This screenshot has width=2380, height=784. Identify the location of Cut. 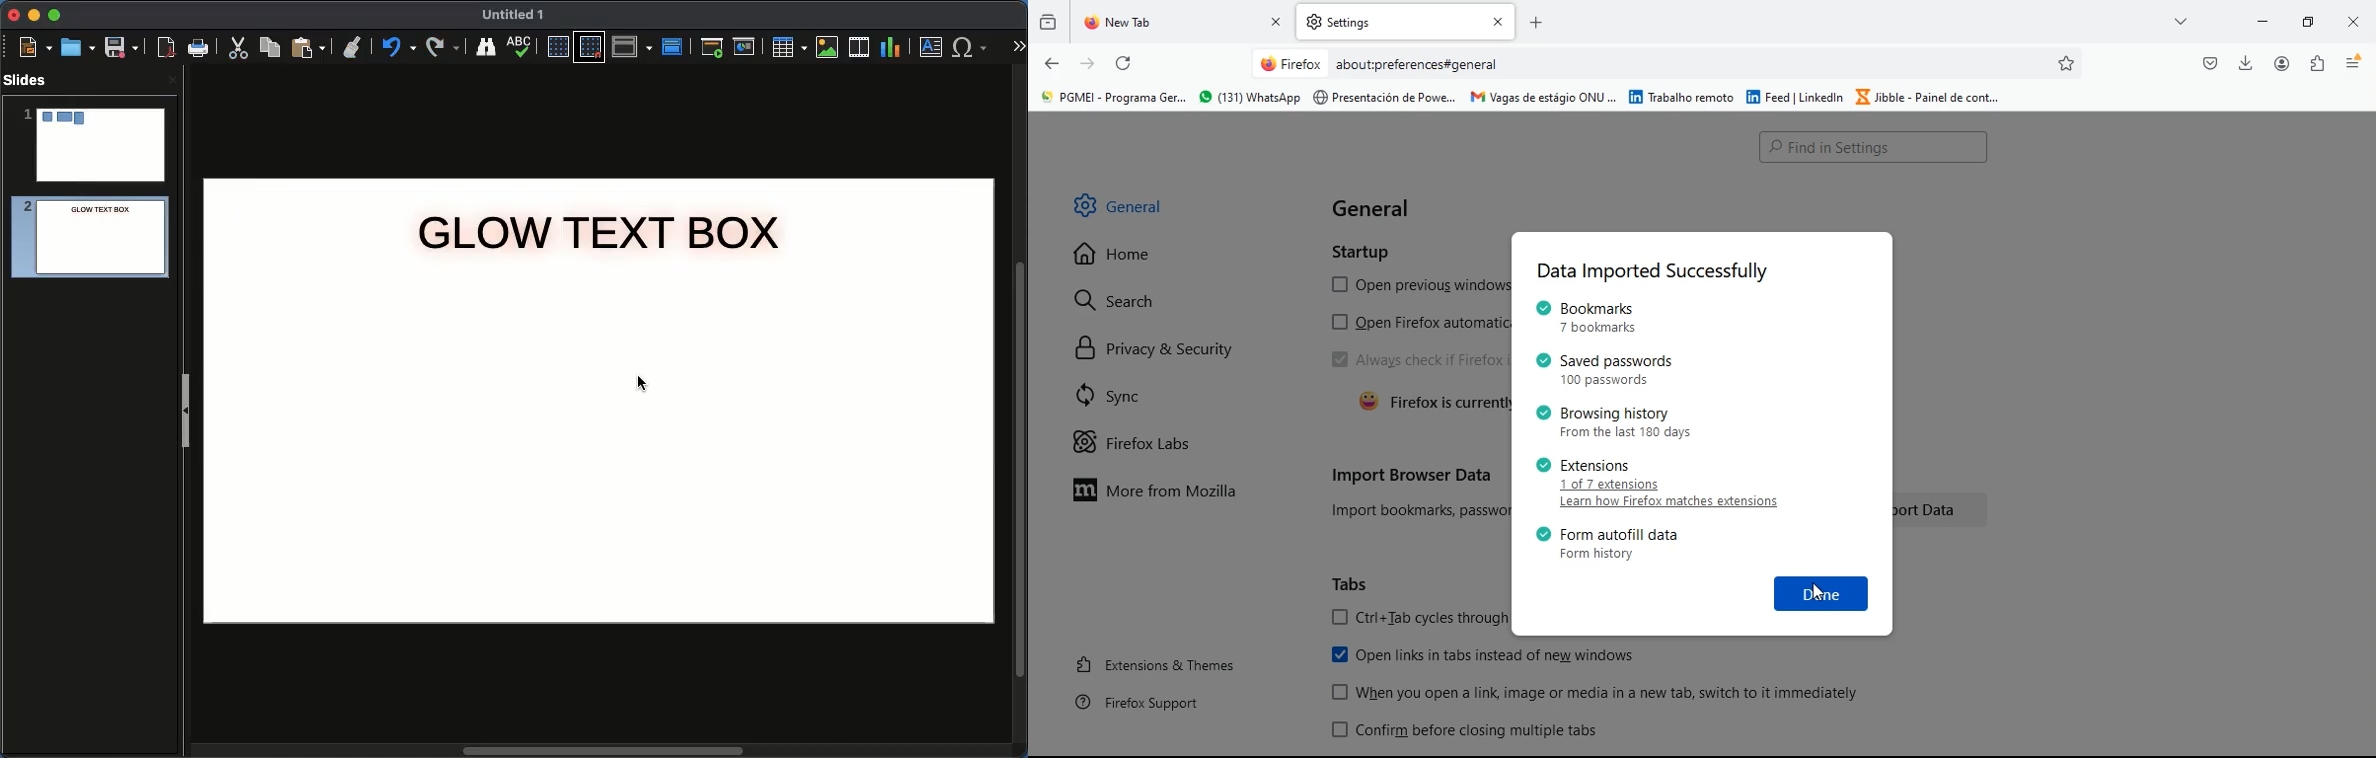
(238, 47).